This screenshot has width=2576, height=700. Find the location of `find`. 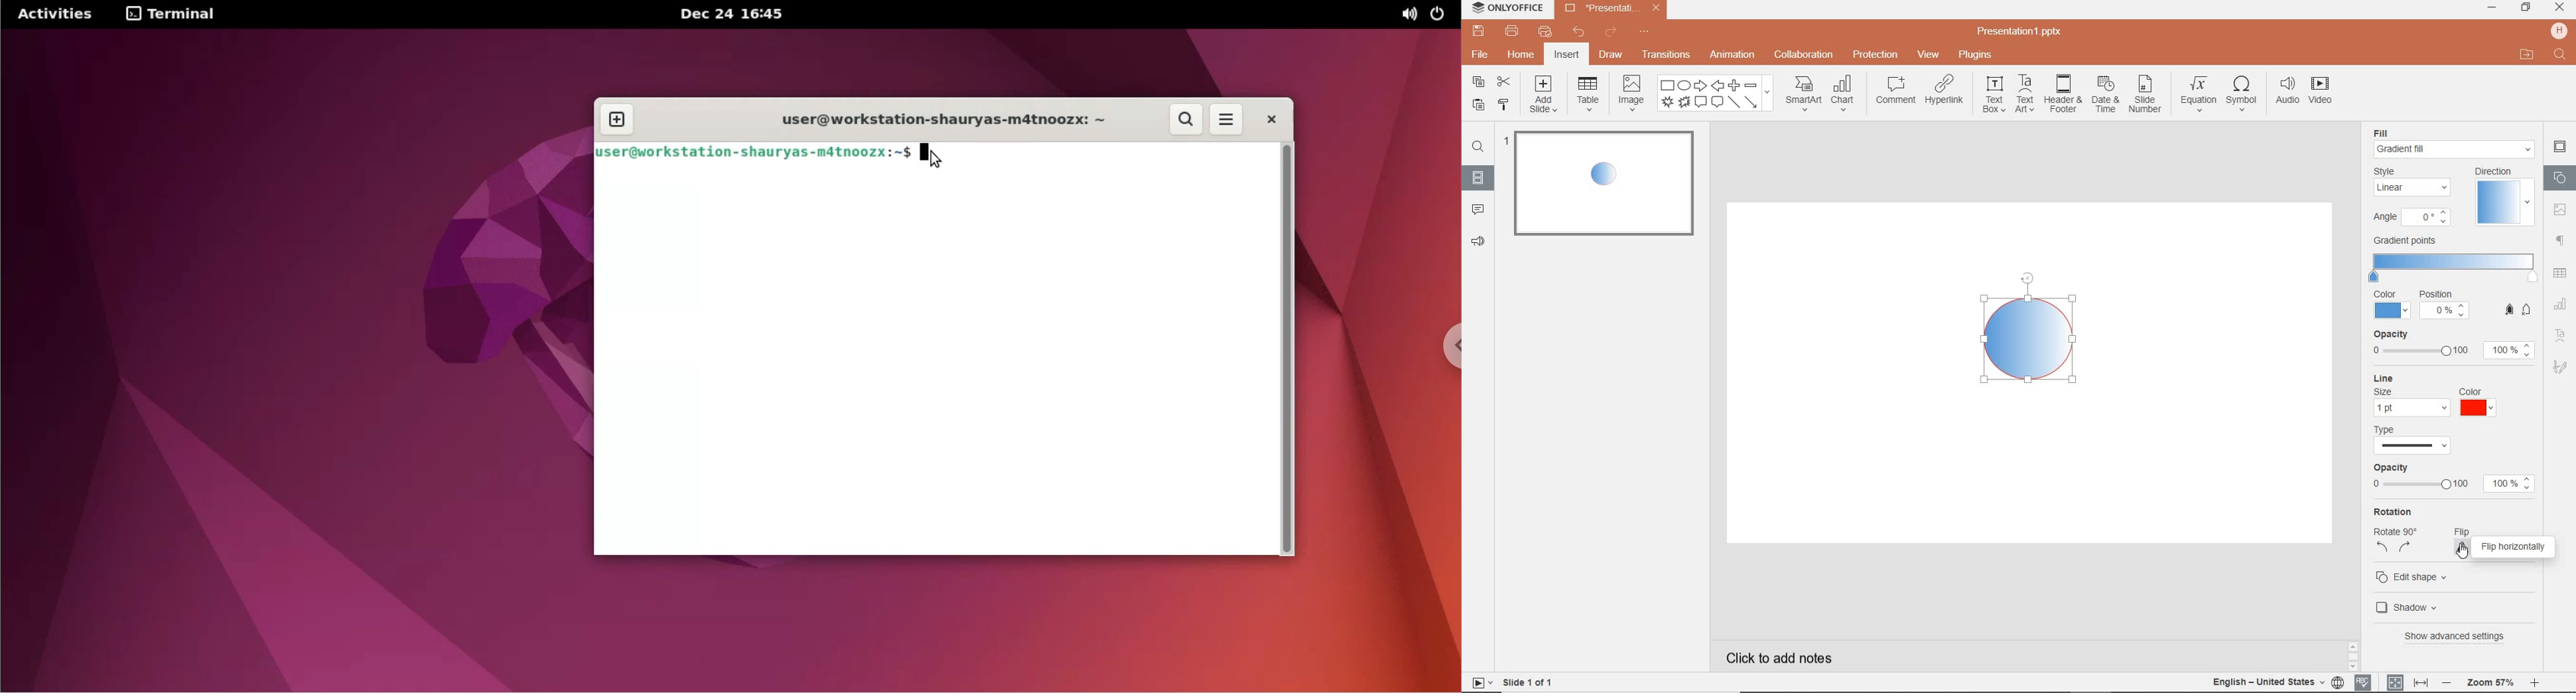

find is located at coordinates (1477, 145).